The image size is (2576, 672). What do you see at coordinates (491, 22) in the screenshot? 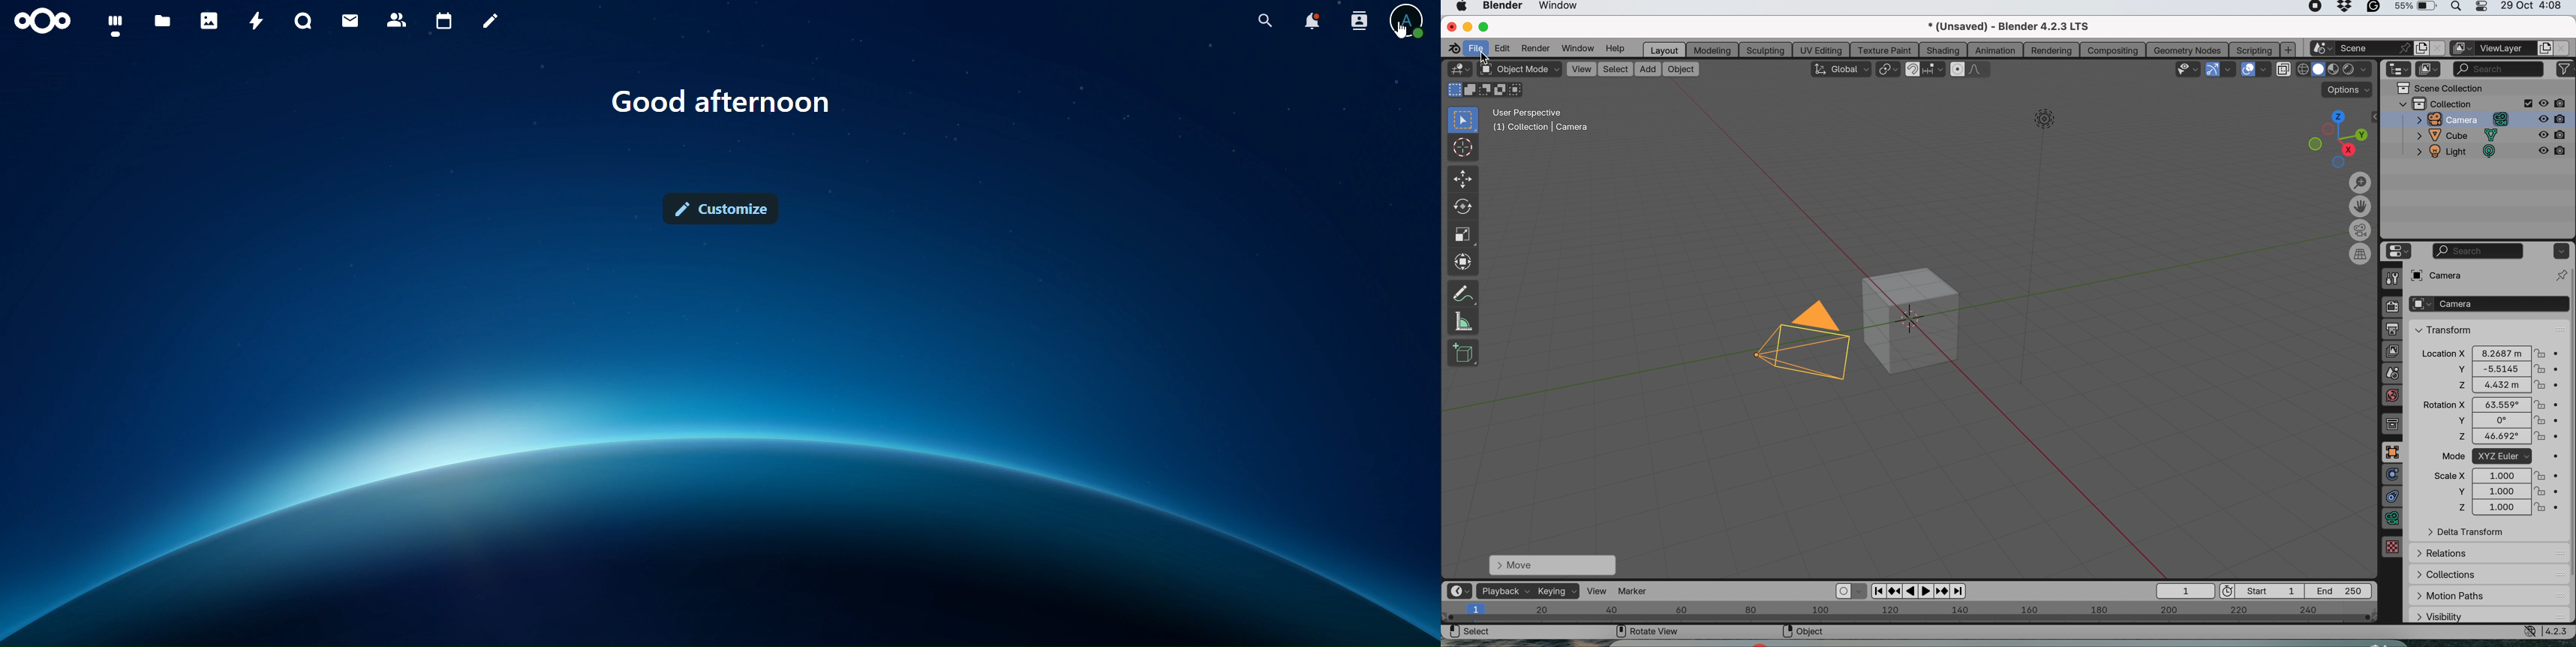
I see `notes` at bounding box center [491, 22].